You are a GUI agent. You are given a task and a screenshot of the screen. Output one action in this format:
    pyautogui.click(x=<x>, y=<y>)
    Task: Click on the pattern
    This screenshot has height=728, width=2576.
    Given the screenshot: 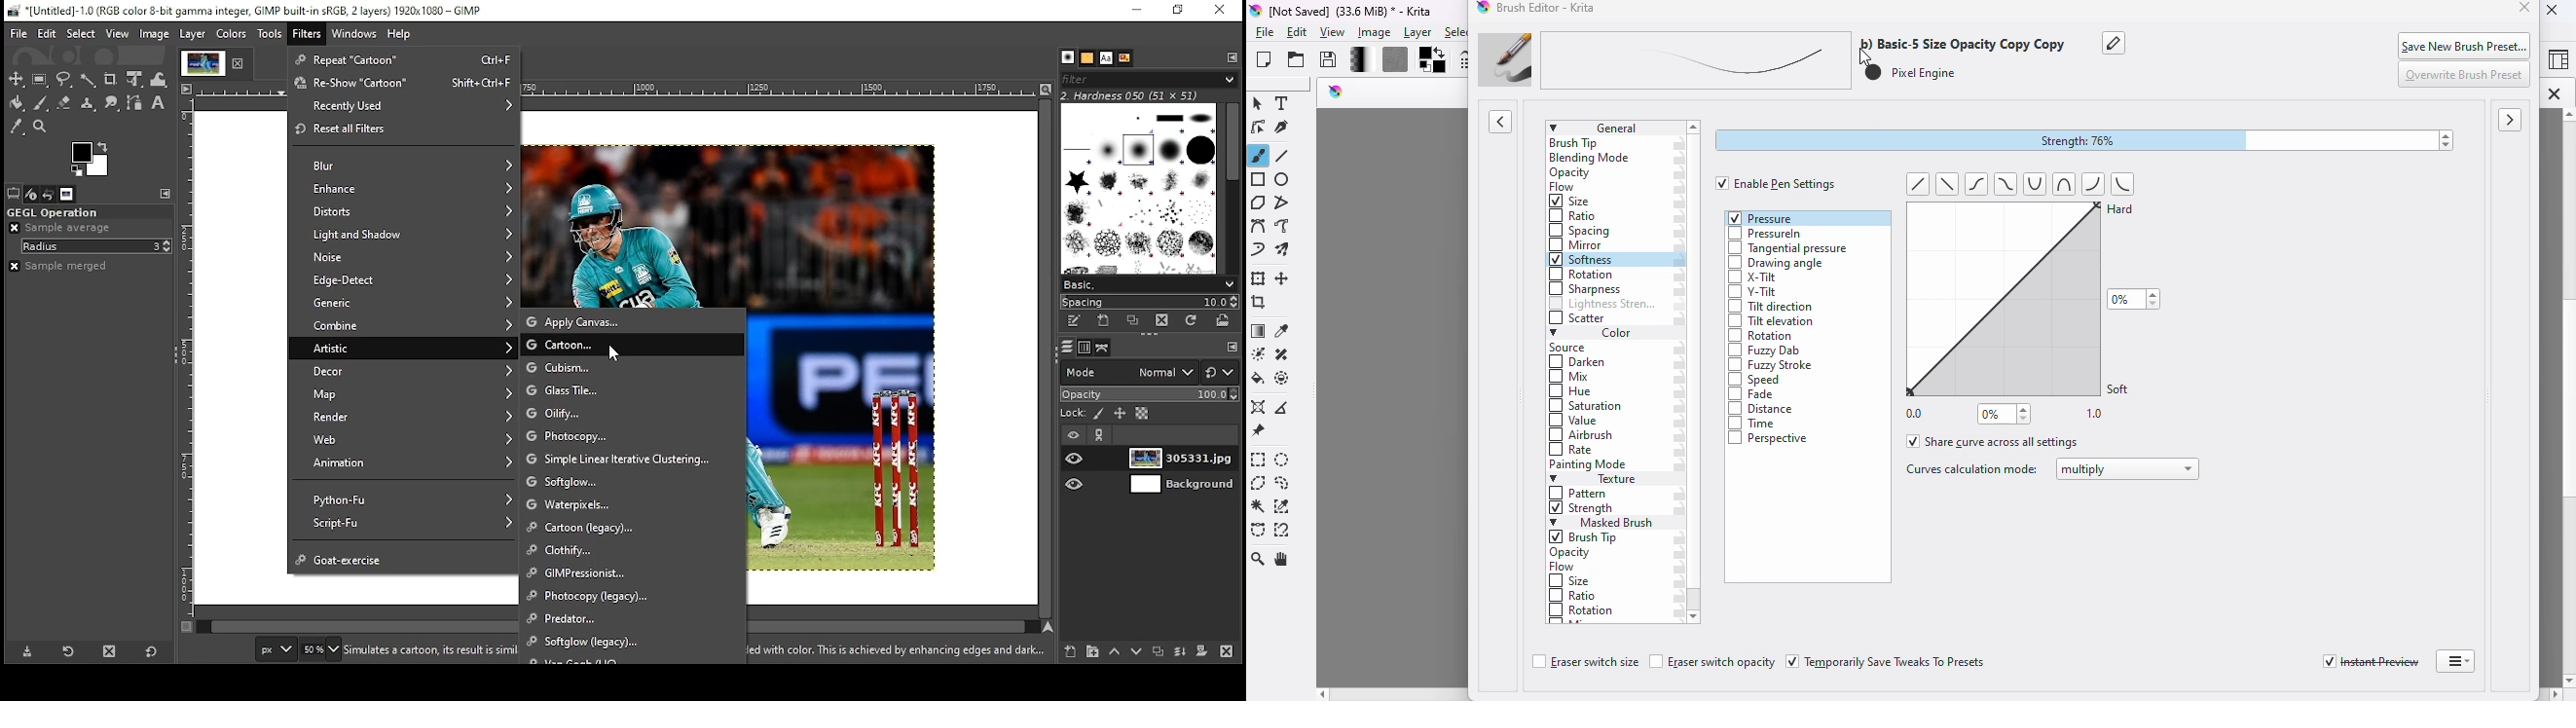 What is the action you would take?
    pyautogui.click(x=1580, y=494)
    